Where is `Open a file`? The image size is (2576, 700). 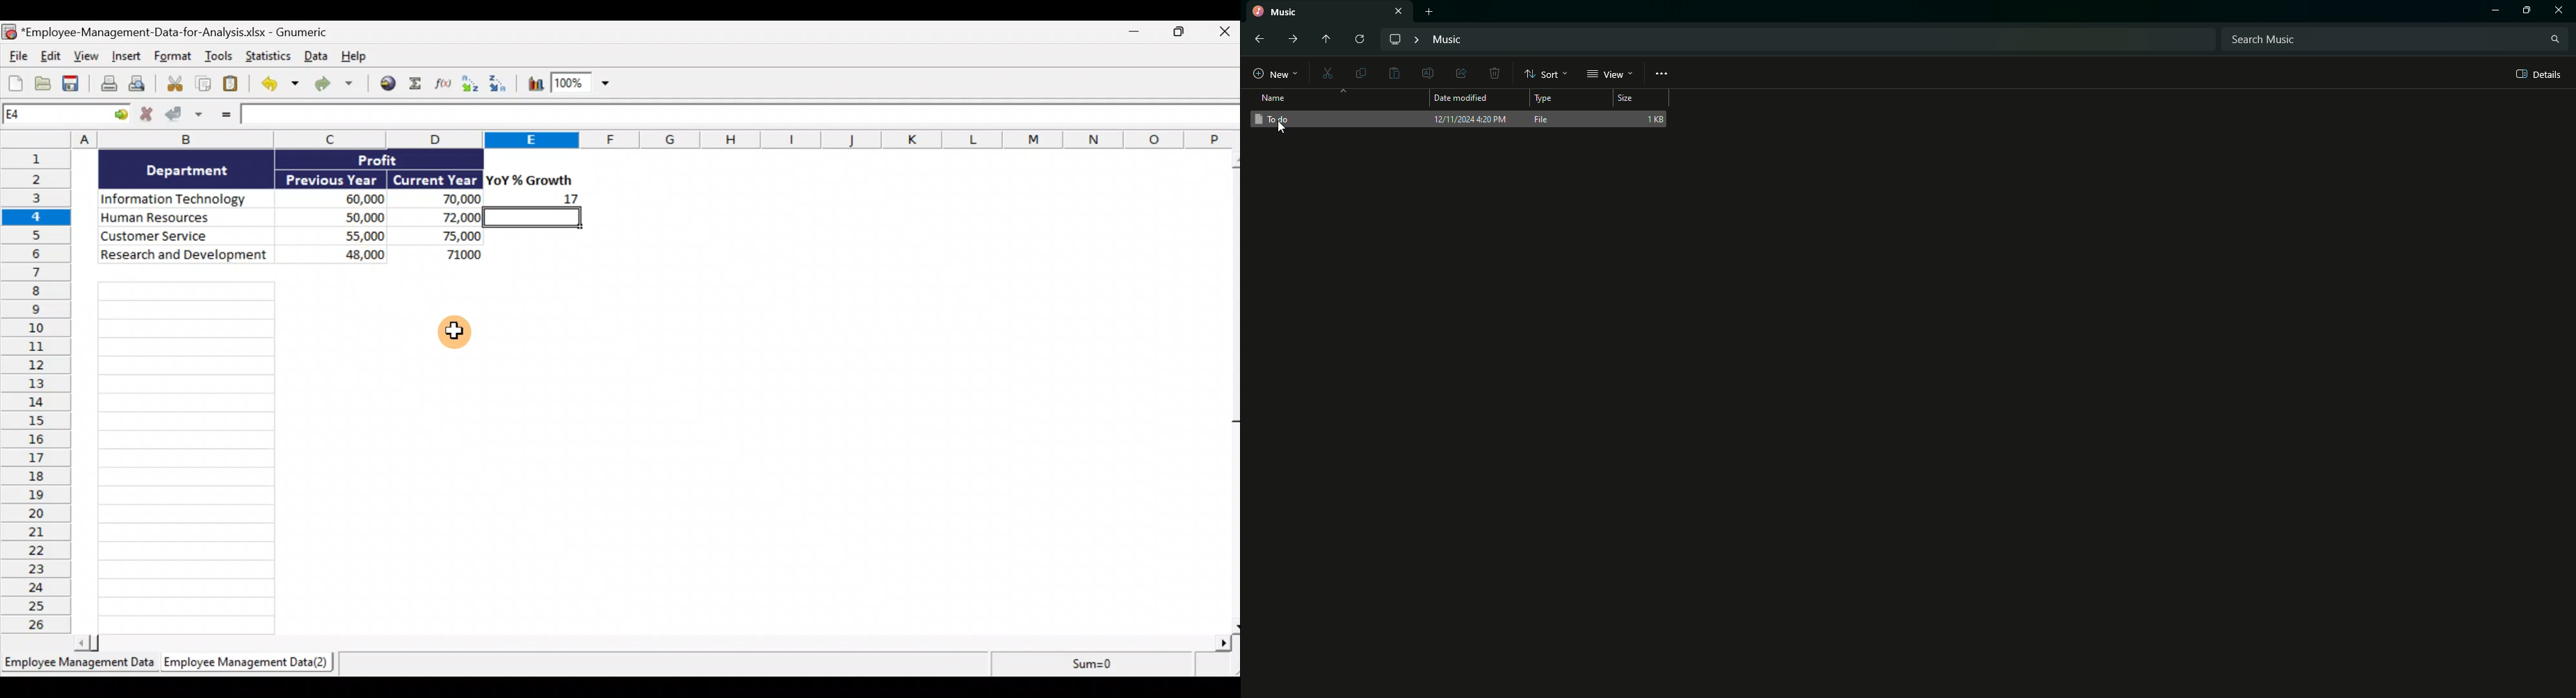
Open a file is located at coordinates (44, 83).